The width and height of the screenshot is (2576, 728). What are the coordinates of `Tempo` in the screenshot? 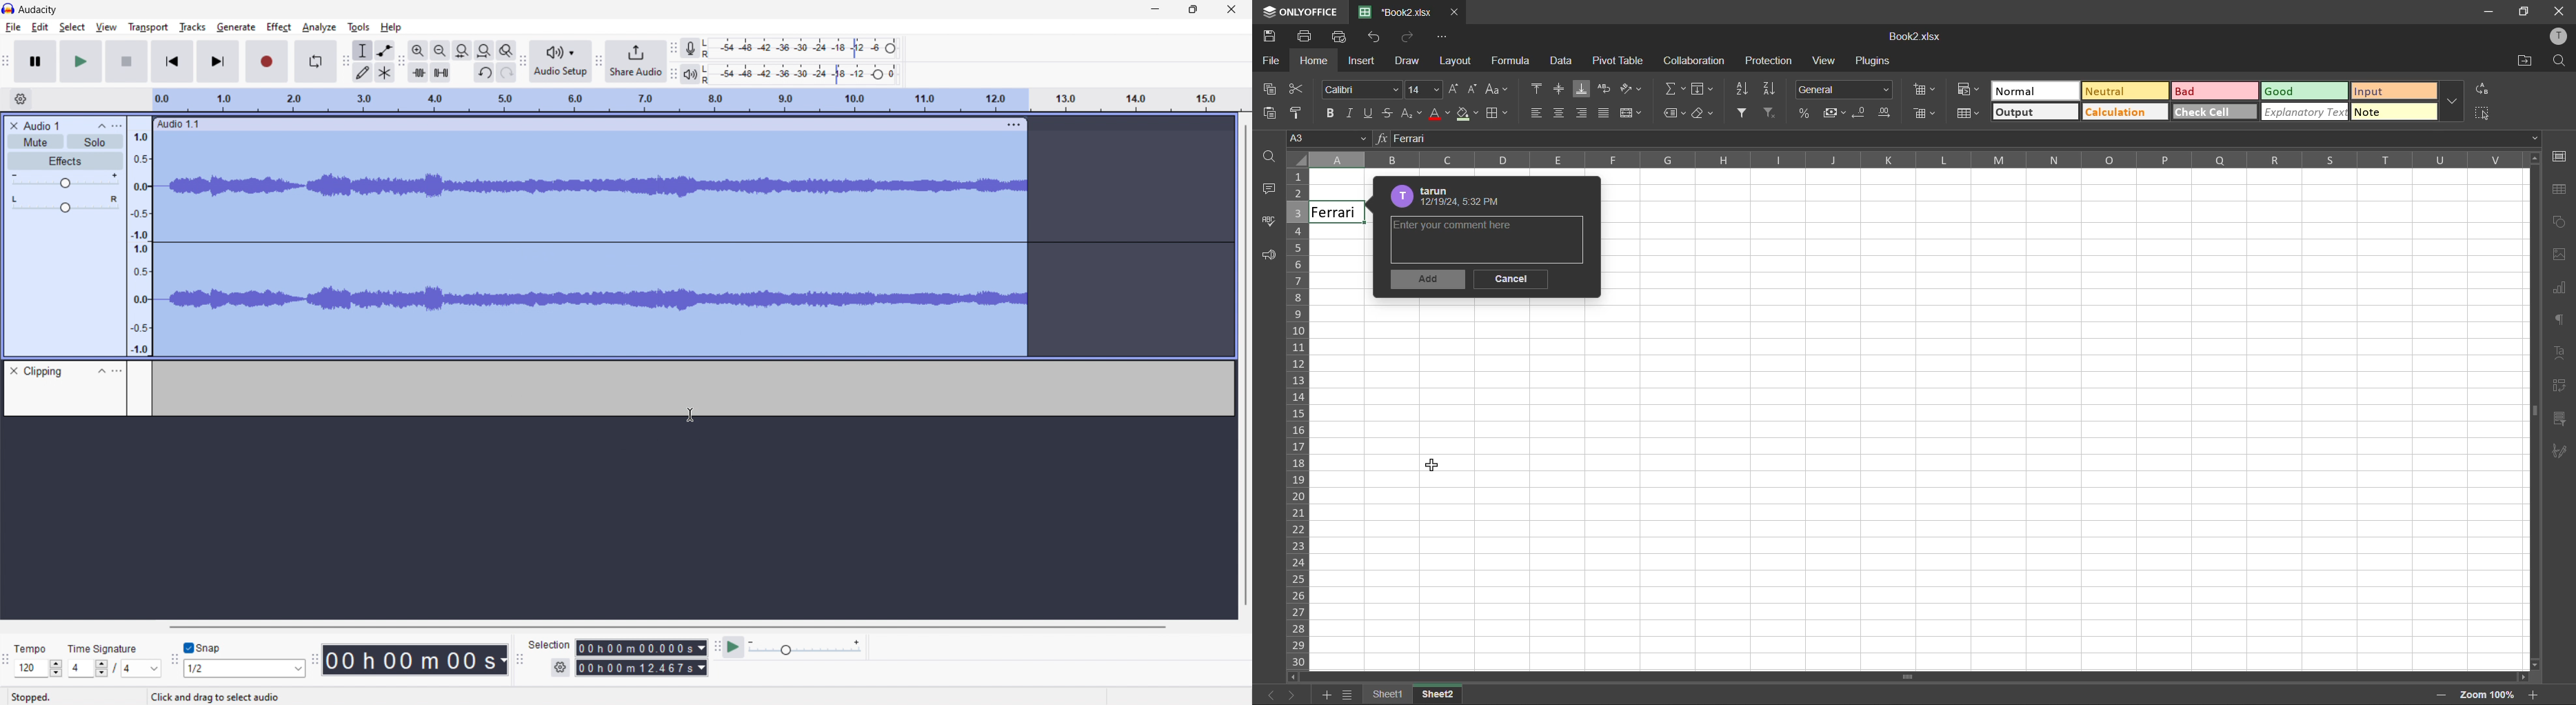 It's located at (38, 644).